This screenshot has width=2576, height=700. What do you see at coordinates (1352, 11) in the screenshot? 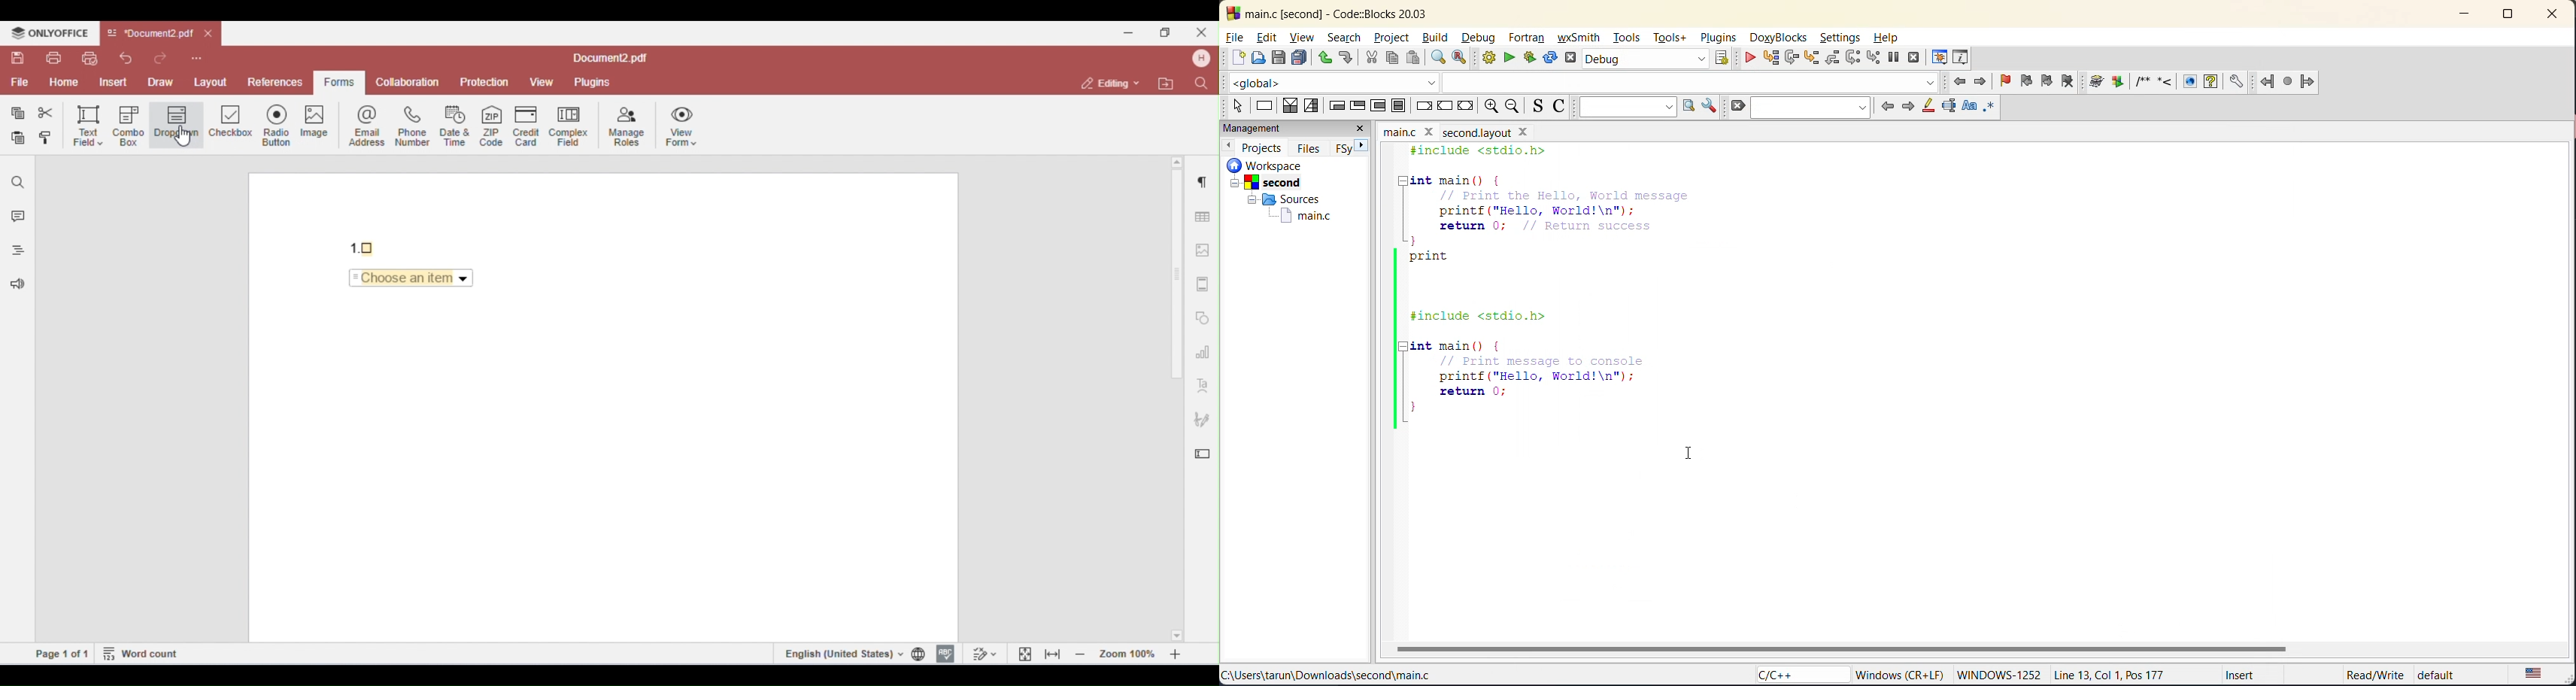
I see `app name and file name` at bounding box center [1352, 11].